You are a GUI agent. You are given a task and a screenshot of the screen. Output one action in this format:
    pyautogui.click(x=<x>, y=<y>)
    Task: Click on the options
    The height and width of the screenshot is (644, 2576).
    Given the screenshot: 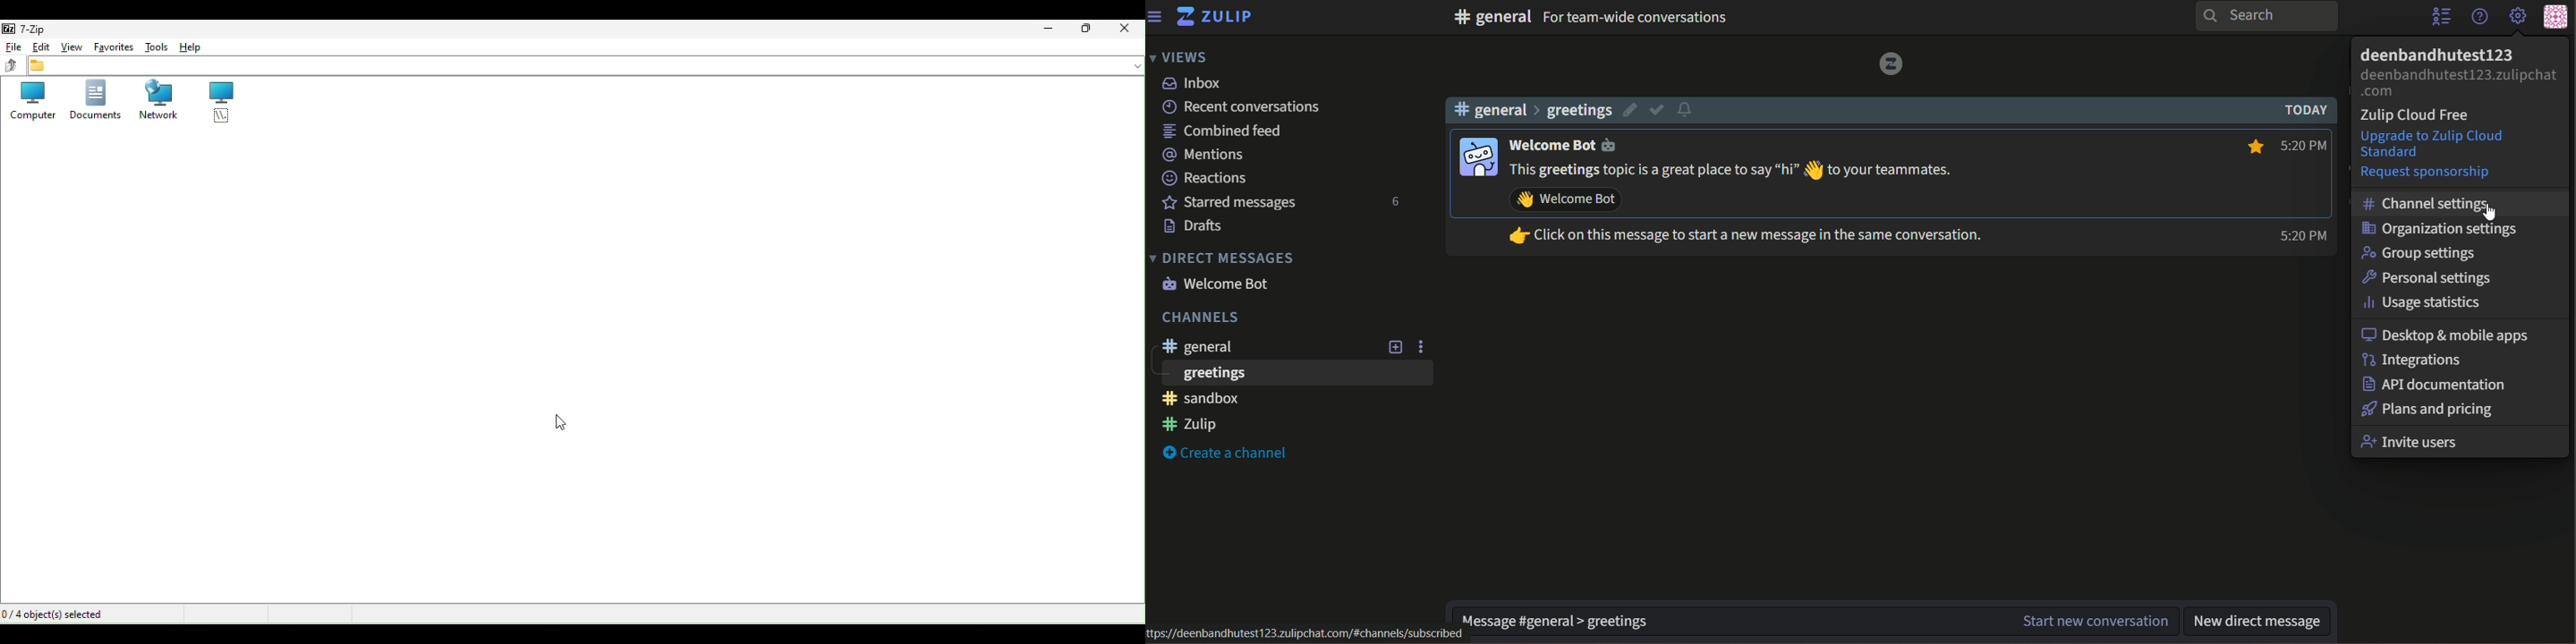 What is the action you would take?
    pyautogui.click(x=2441, y=18)
    